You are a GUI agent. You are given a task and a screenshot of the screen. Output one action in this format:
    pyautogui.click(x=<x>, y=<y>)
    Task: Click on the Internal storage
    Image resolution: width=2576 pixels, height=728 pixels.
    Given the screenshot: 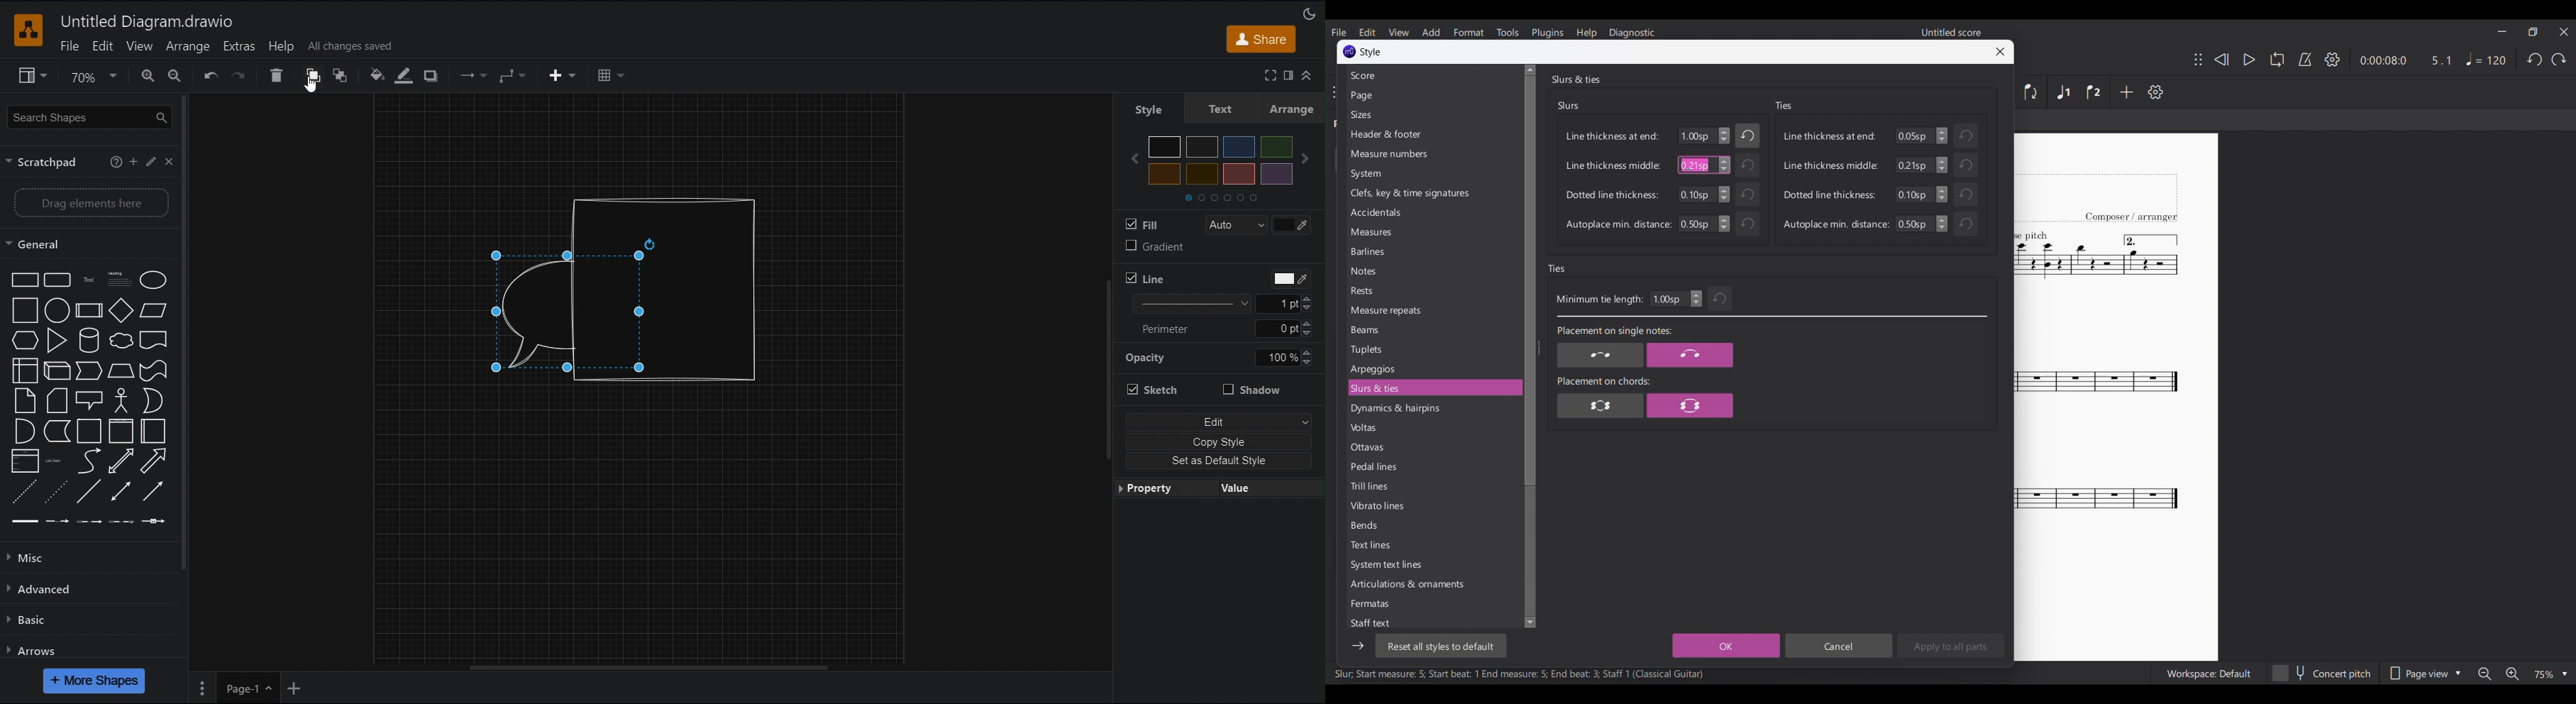 What is the action you would take?
    pyautogui.click(x=25, y=370)
    